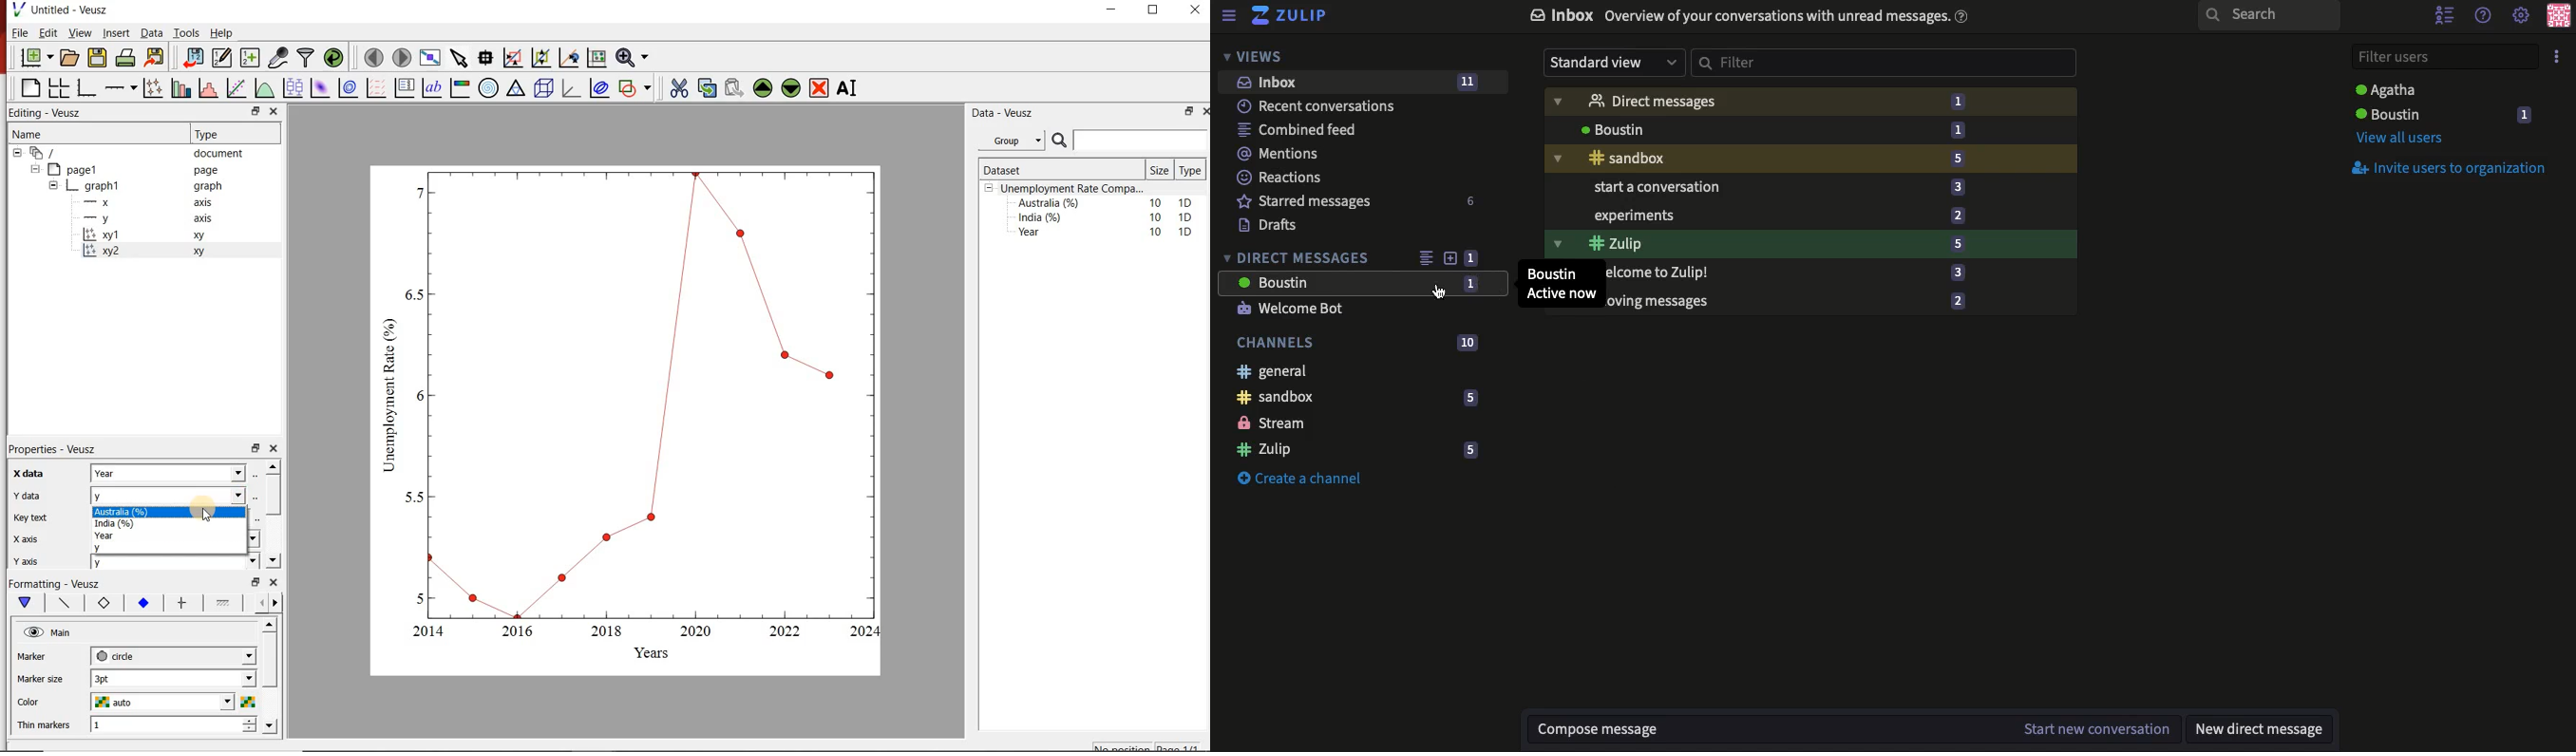  Describe the element at coordinates (1297, 478) in the screenshot. I see `Create a channel` at that location.